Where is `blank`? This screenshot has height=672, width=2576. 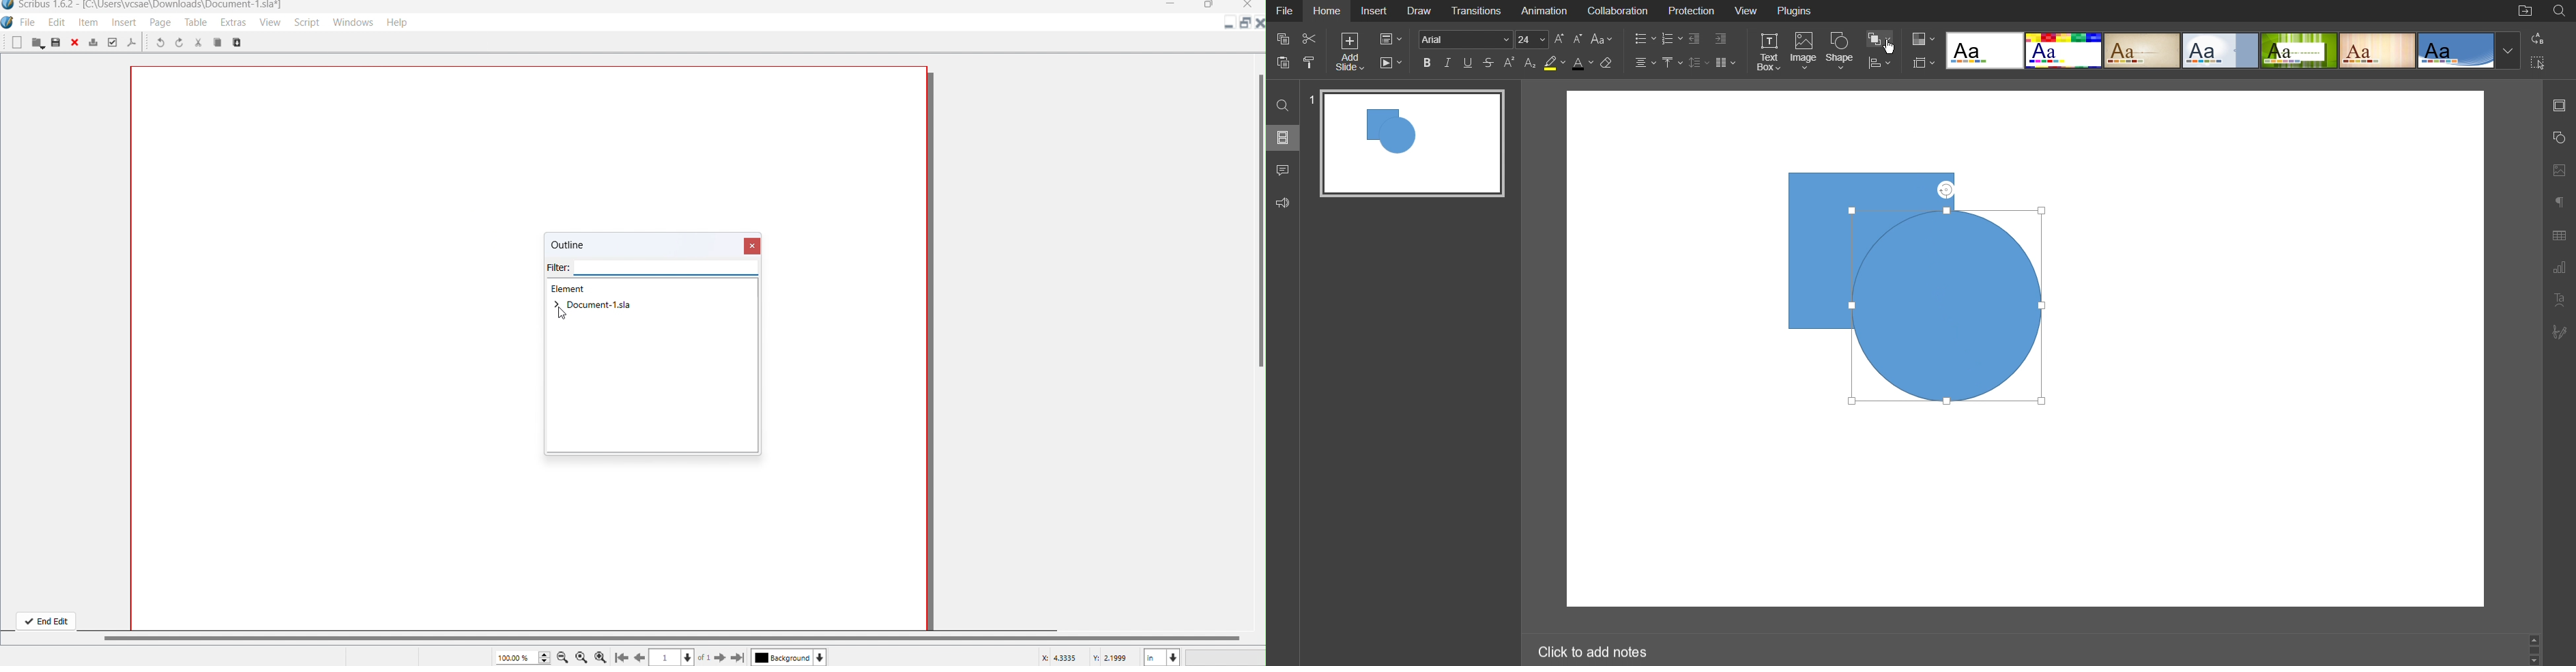
blank is located at coordinates (17, 44).